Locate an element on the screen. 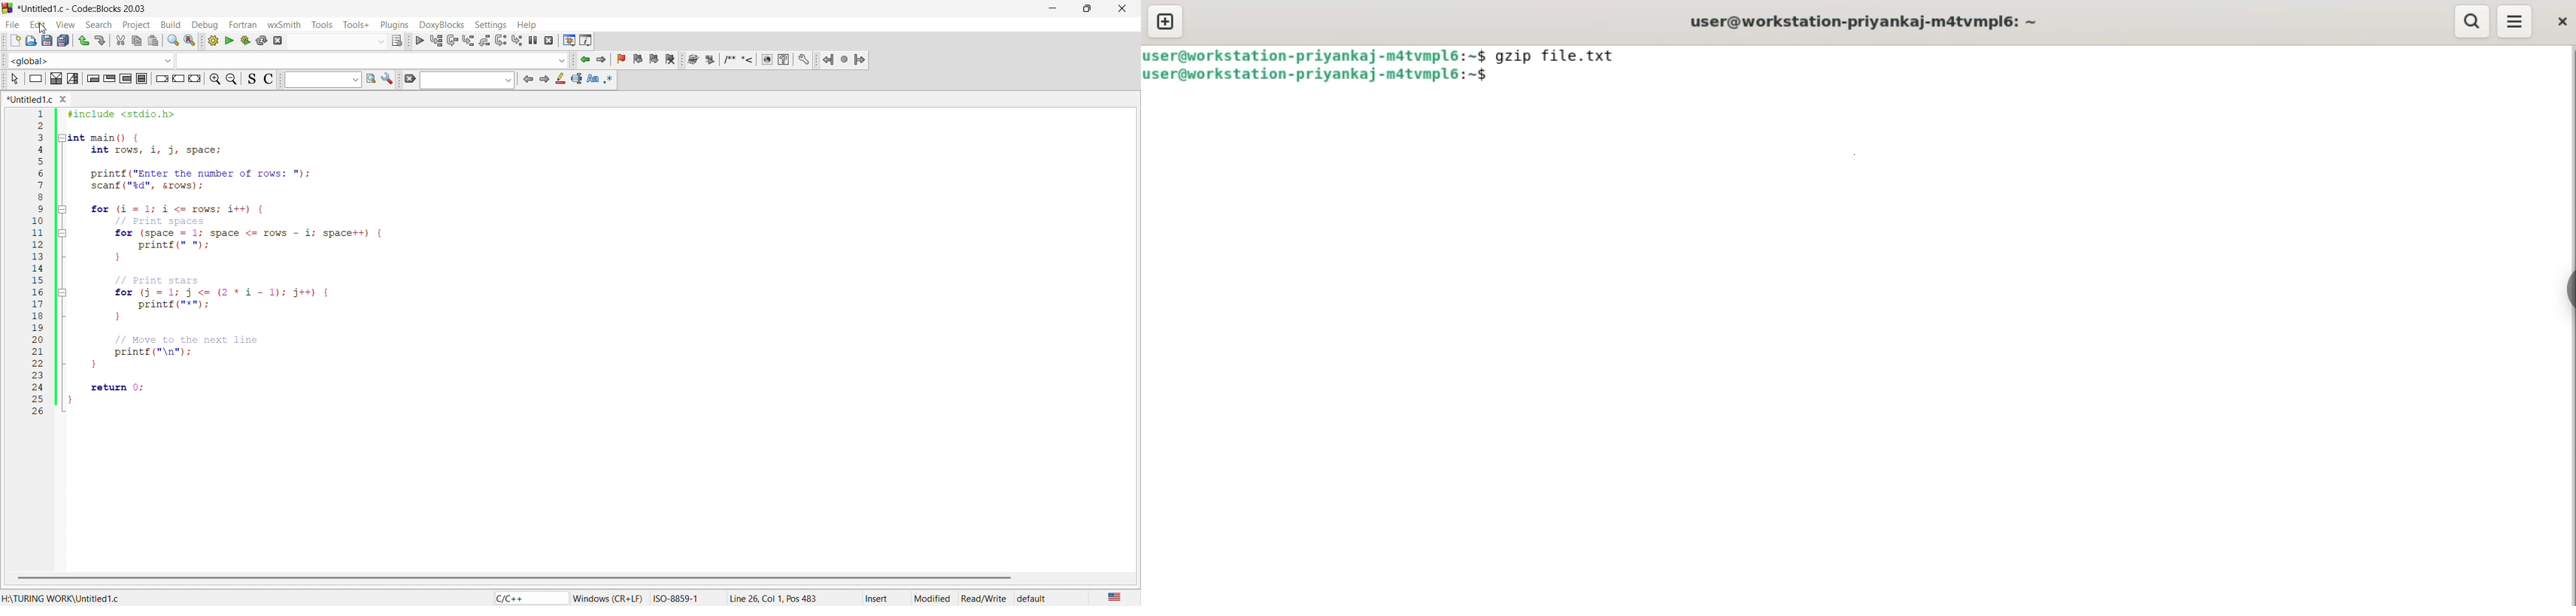  line number is located at coordinates (42, 266).